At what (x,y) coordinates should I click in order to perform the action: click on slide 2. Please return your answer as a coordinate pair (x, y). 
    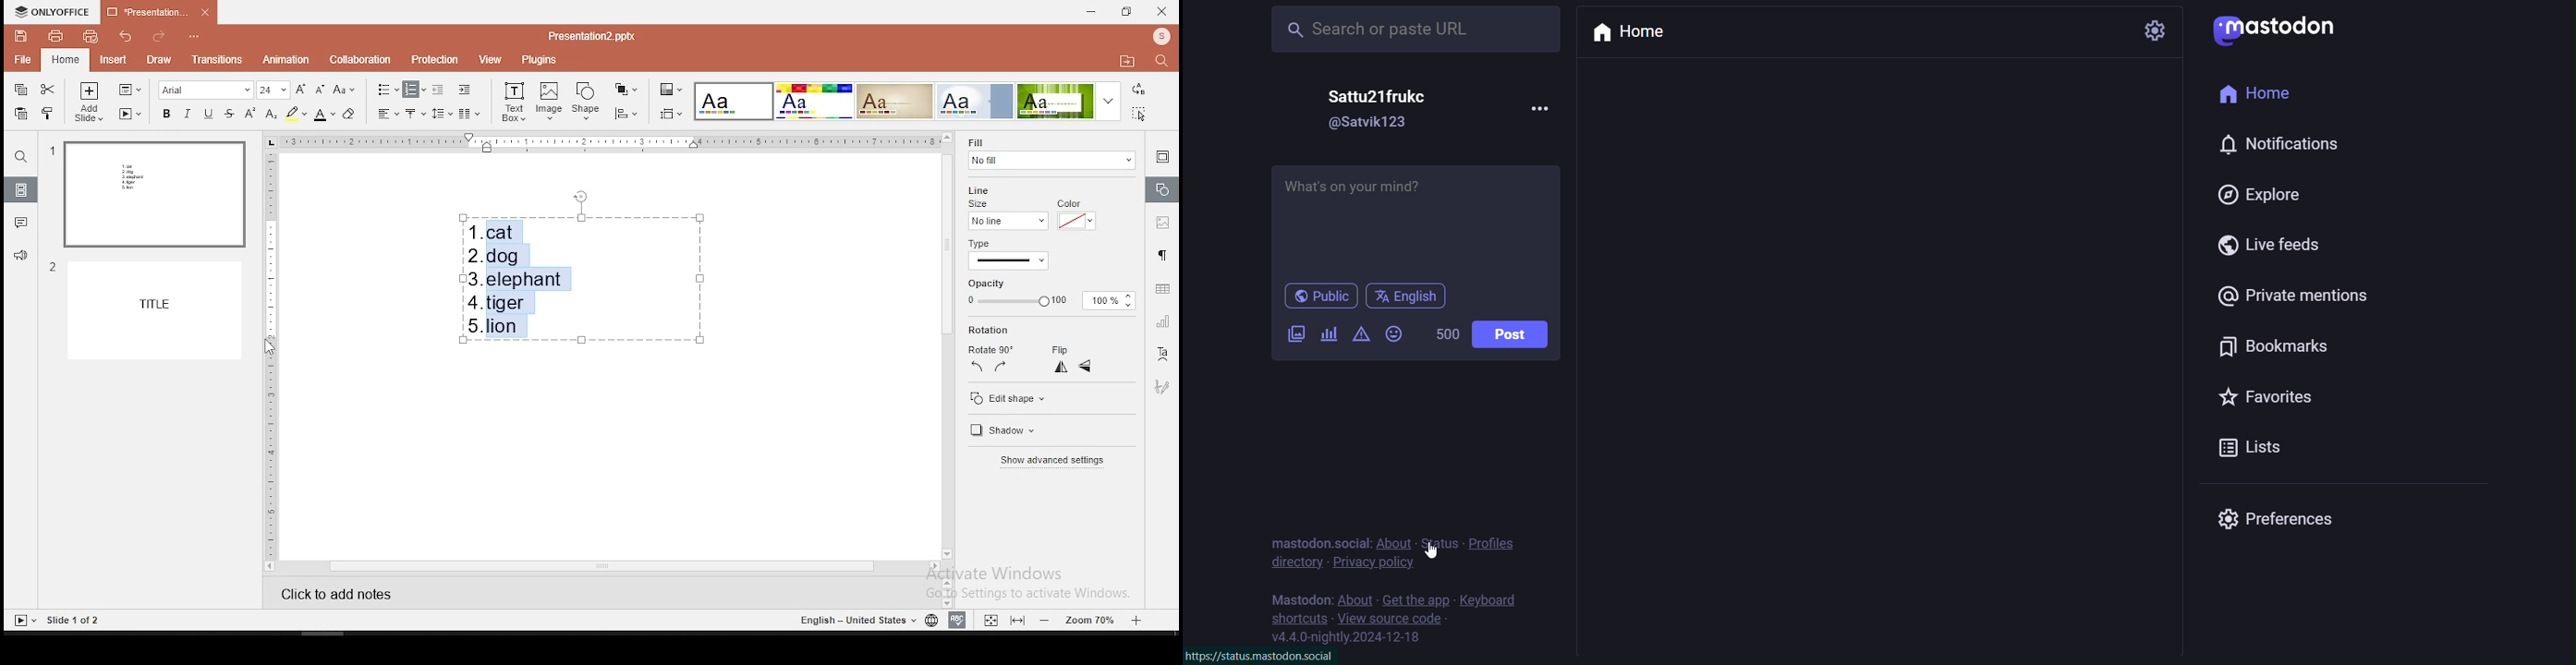
    Looking at the image, I should click on (147, 309).